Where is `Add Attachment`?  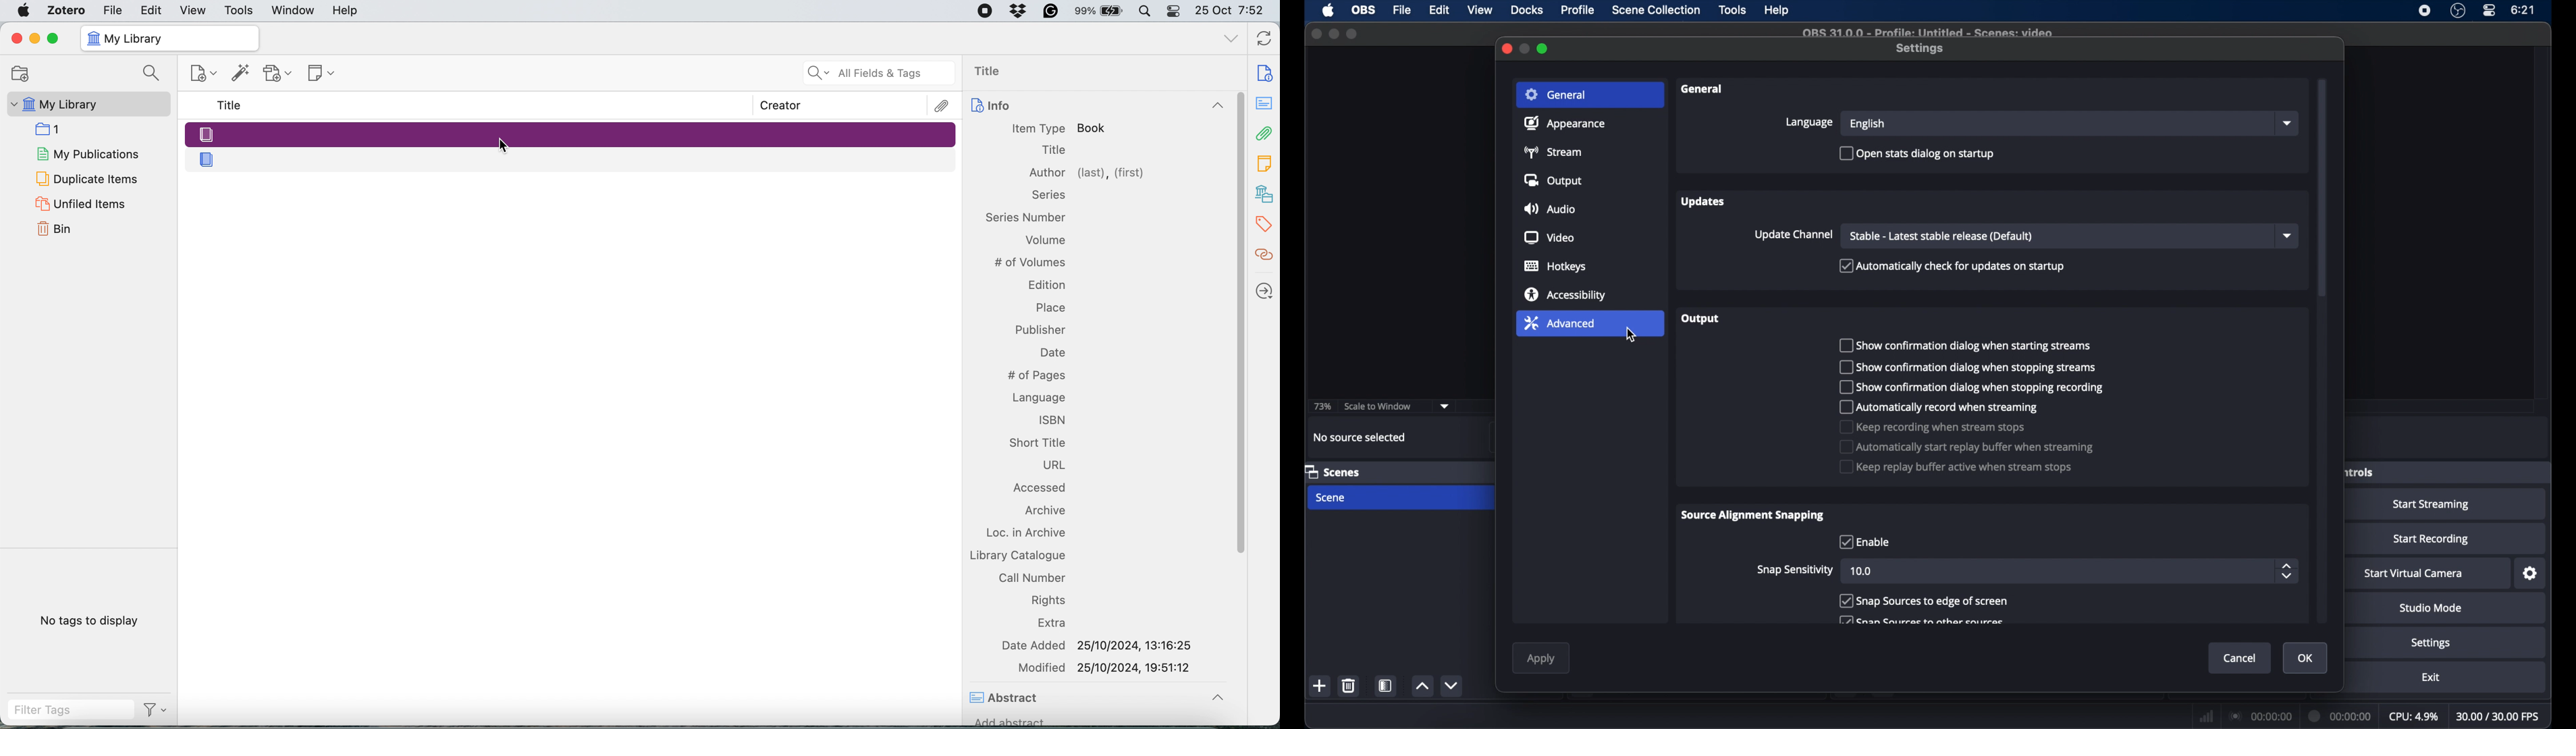 Add Attachment is located at coordinates (278, 73).